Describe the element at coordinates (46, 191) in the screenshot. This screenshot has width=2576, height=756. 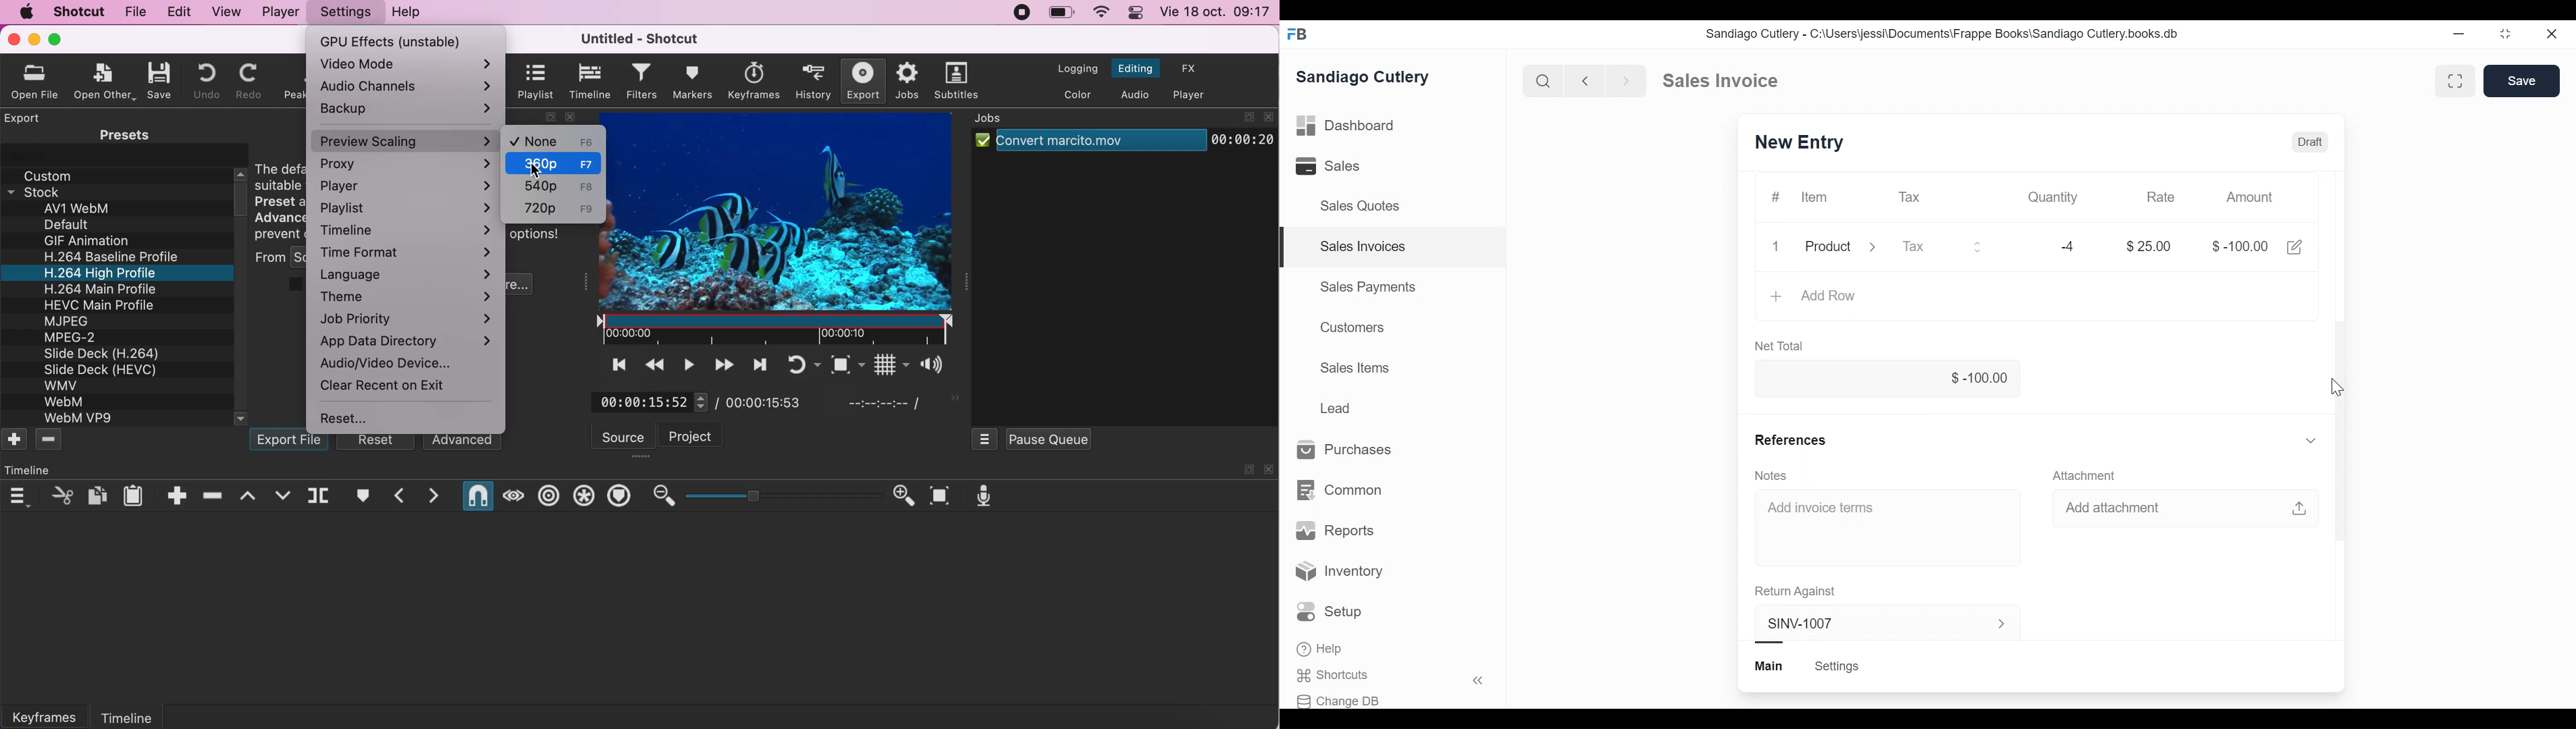
I see `stock` at that location.